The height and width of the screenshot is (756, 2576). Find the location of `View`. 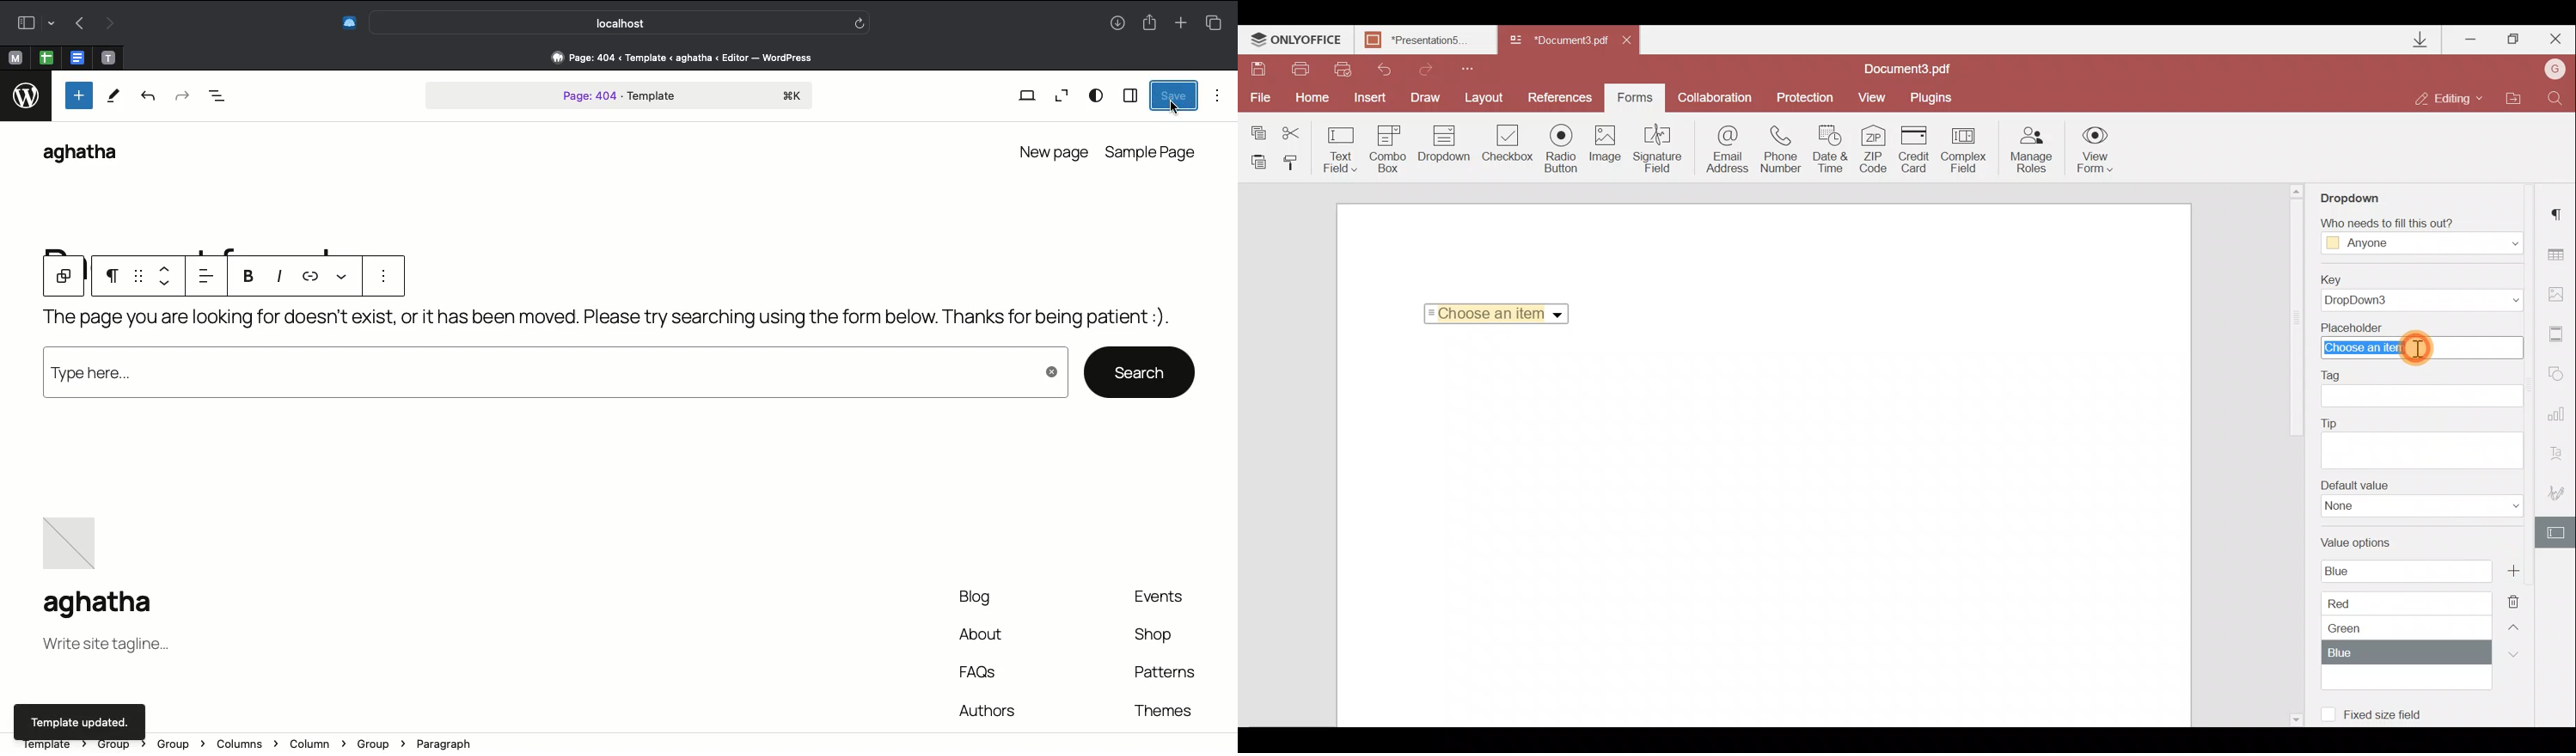

View is located at coordinates (1026, 97).